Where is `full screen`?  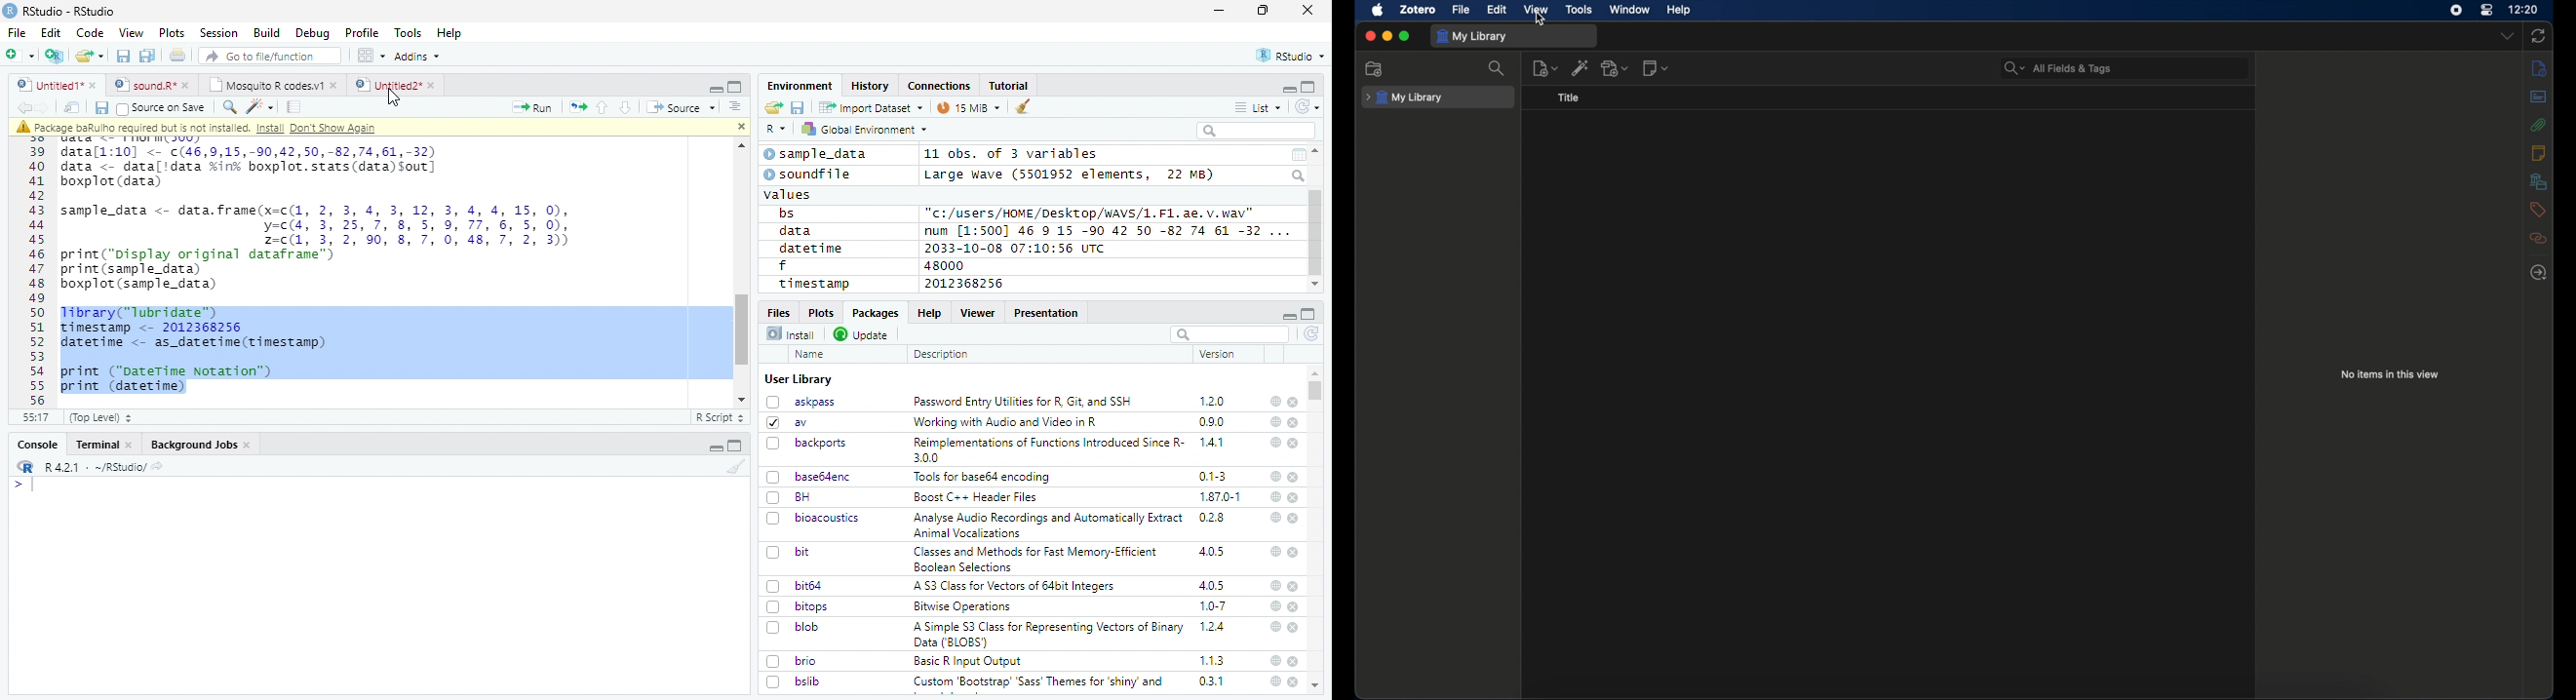 full screen is located at coordinates (1308, 314).